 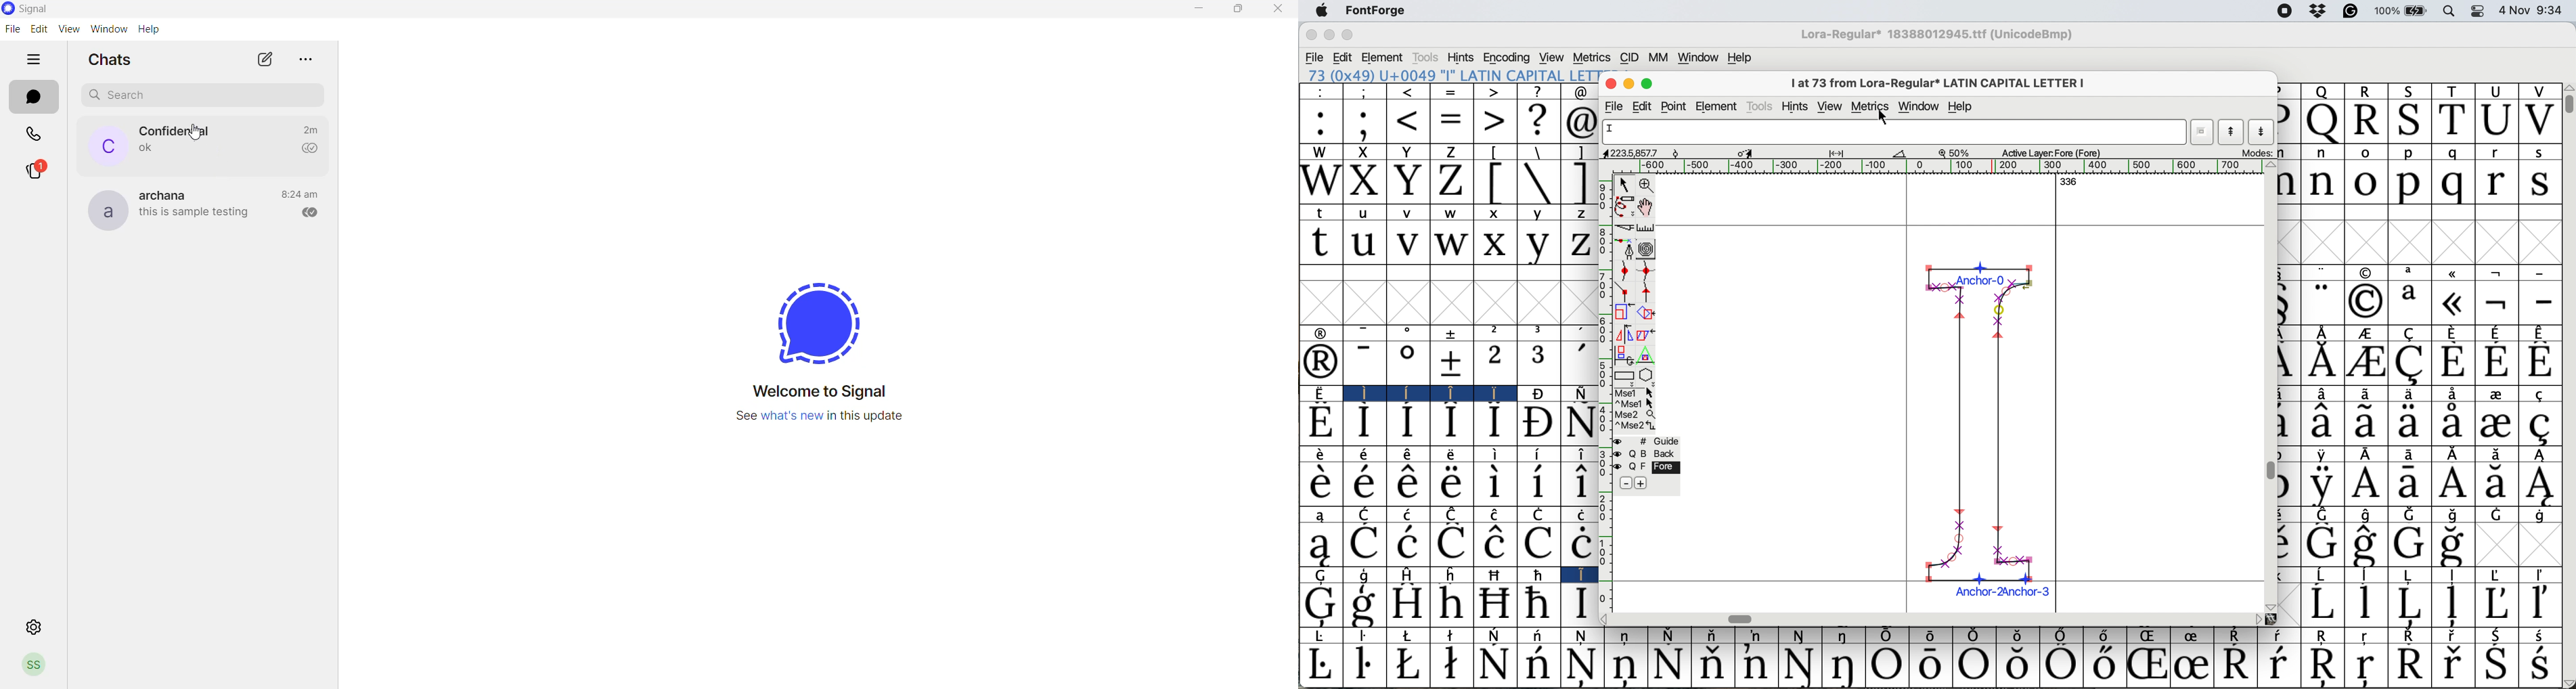 I want to click on application name and logo, so click(x=59, y=9).